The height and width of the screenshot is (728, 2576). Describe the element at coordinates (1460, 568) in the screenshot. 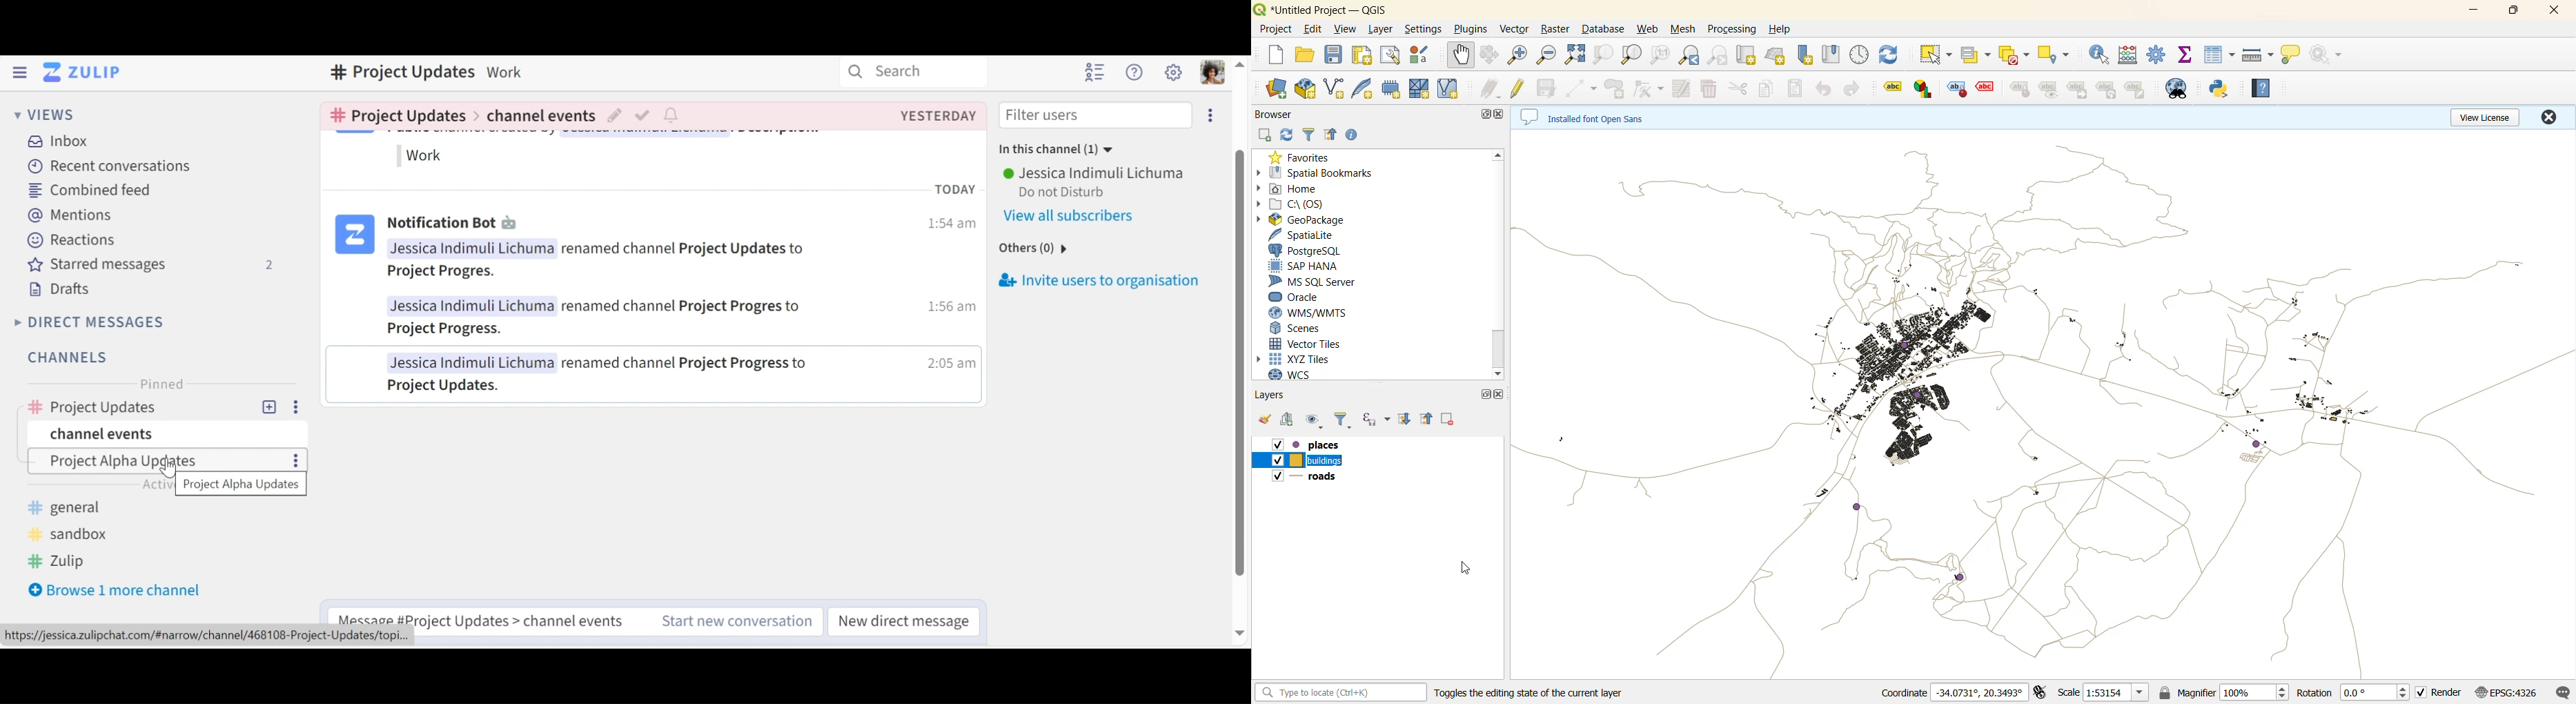

I see `pointer` at that location.